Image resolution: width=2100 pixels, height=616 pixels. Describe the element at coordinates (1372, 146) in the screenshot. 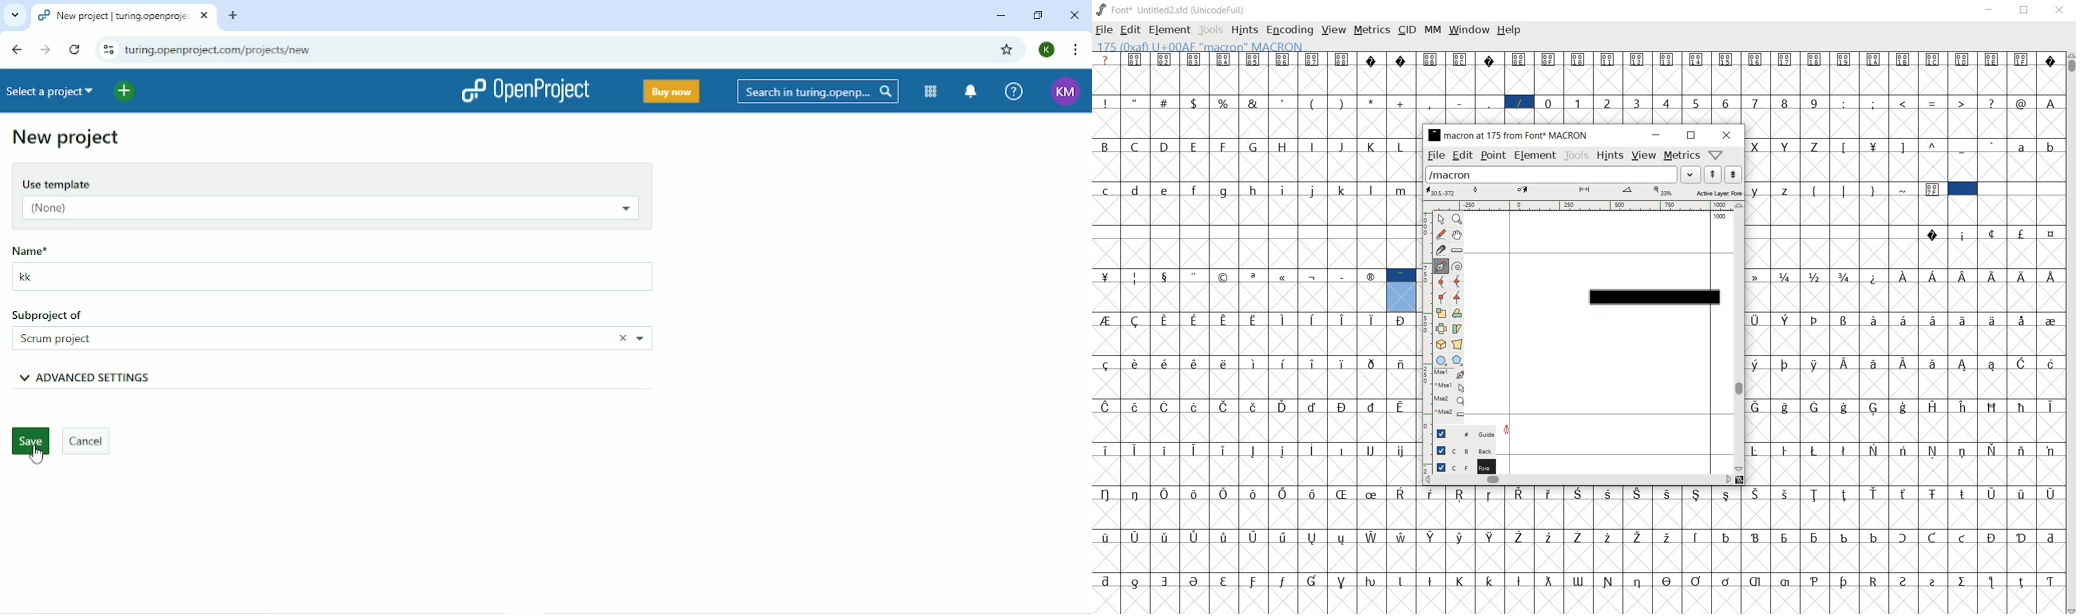

I see `K` at that location.